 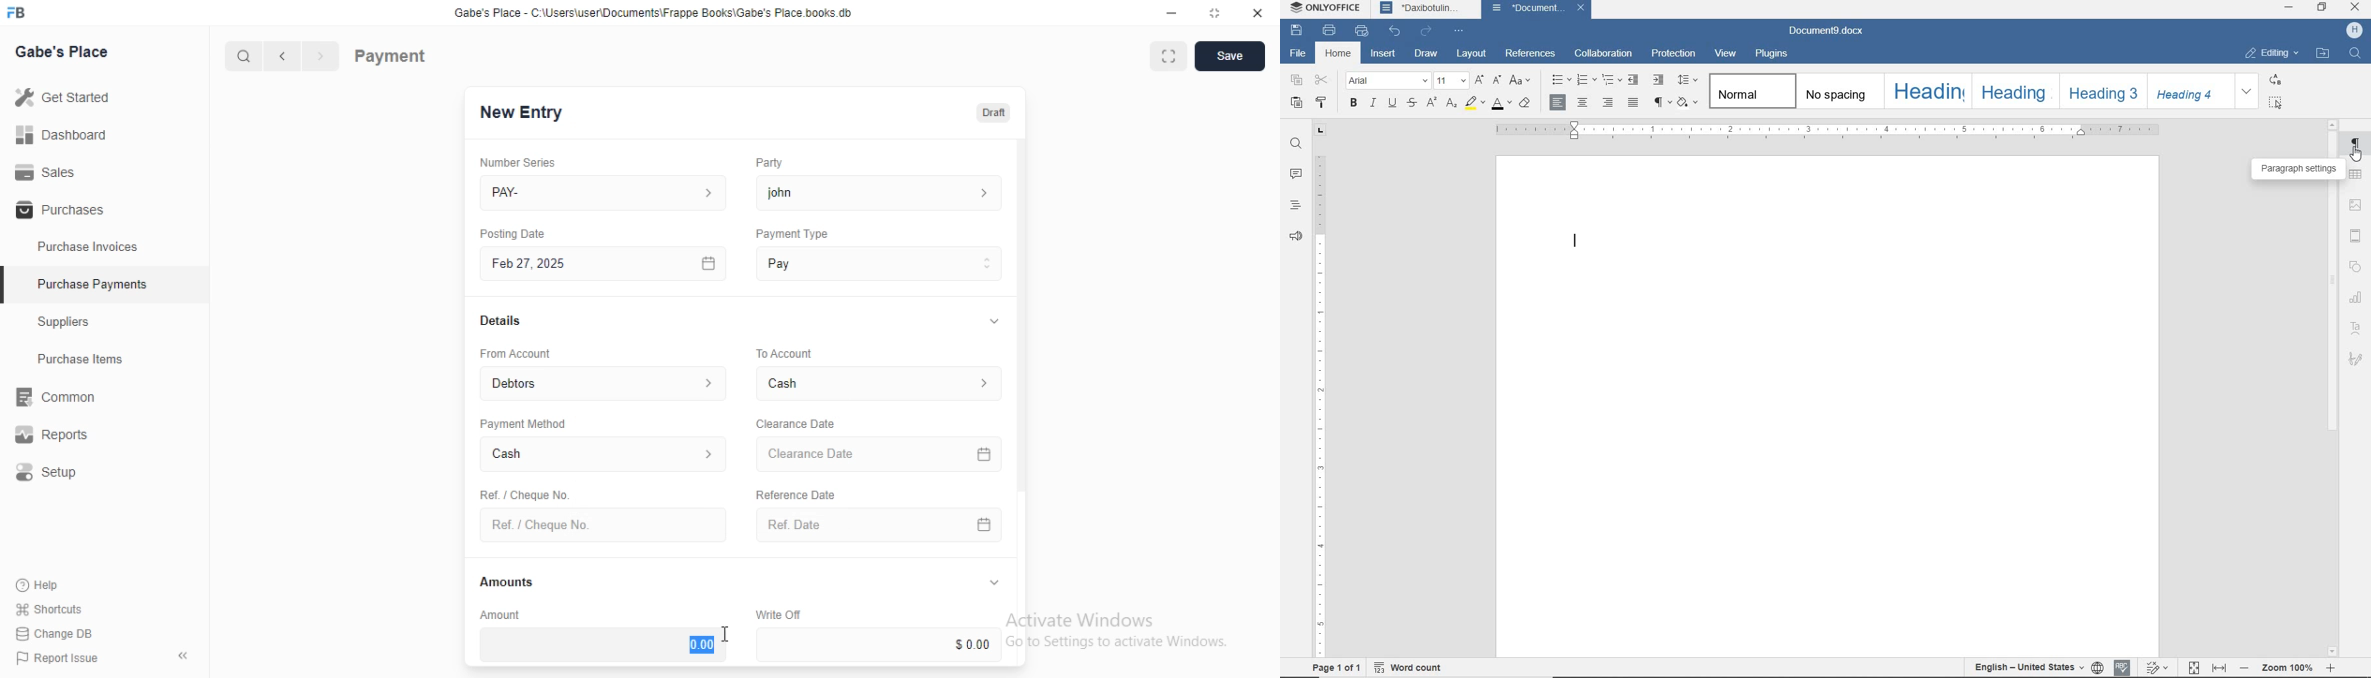 What do you see at coordinates (498, 321) in the screenshot?
I see `Details` at bounding box center [498, 321].